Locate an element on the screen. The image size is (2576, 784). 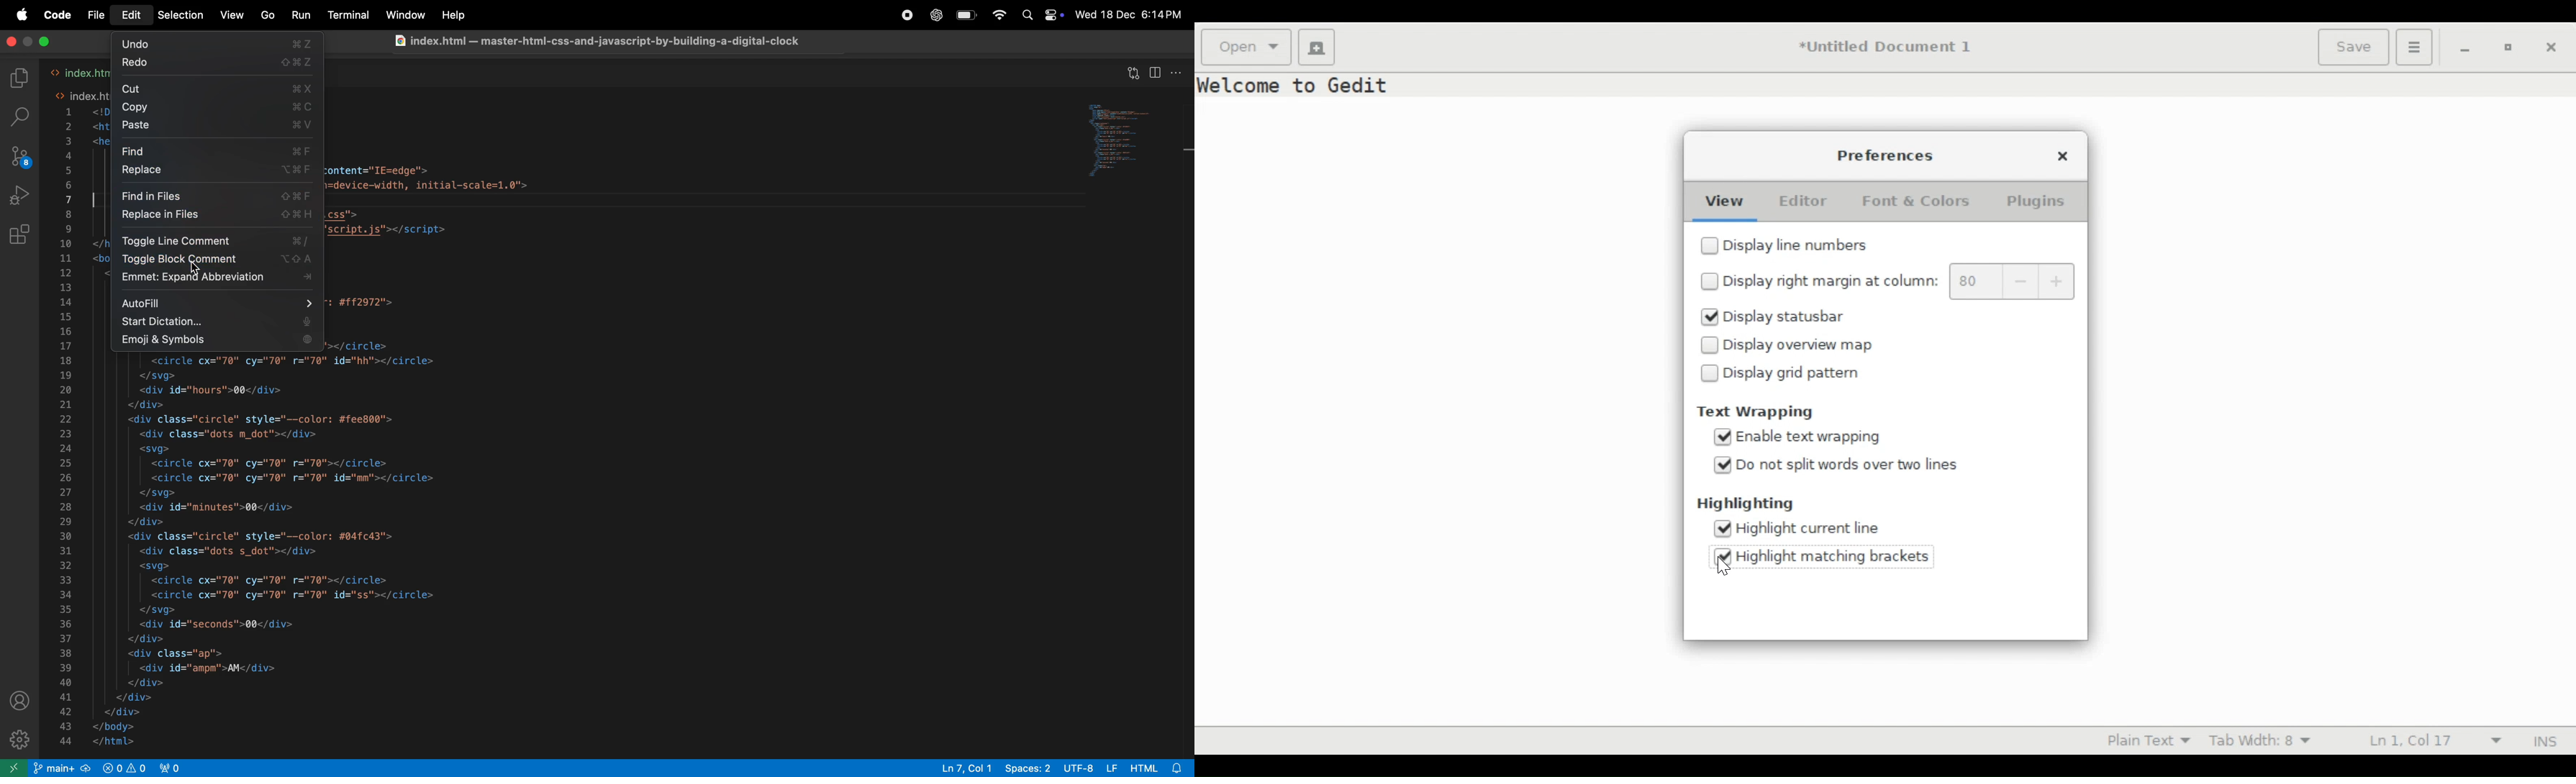
explore is located at coordinates (18, 79).